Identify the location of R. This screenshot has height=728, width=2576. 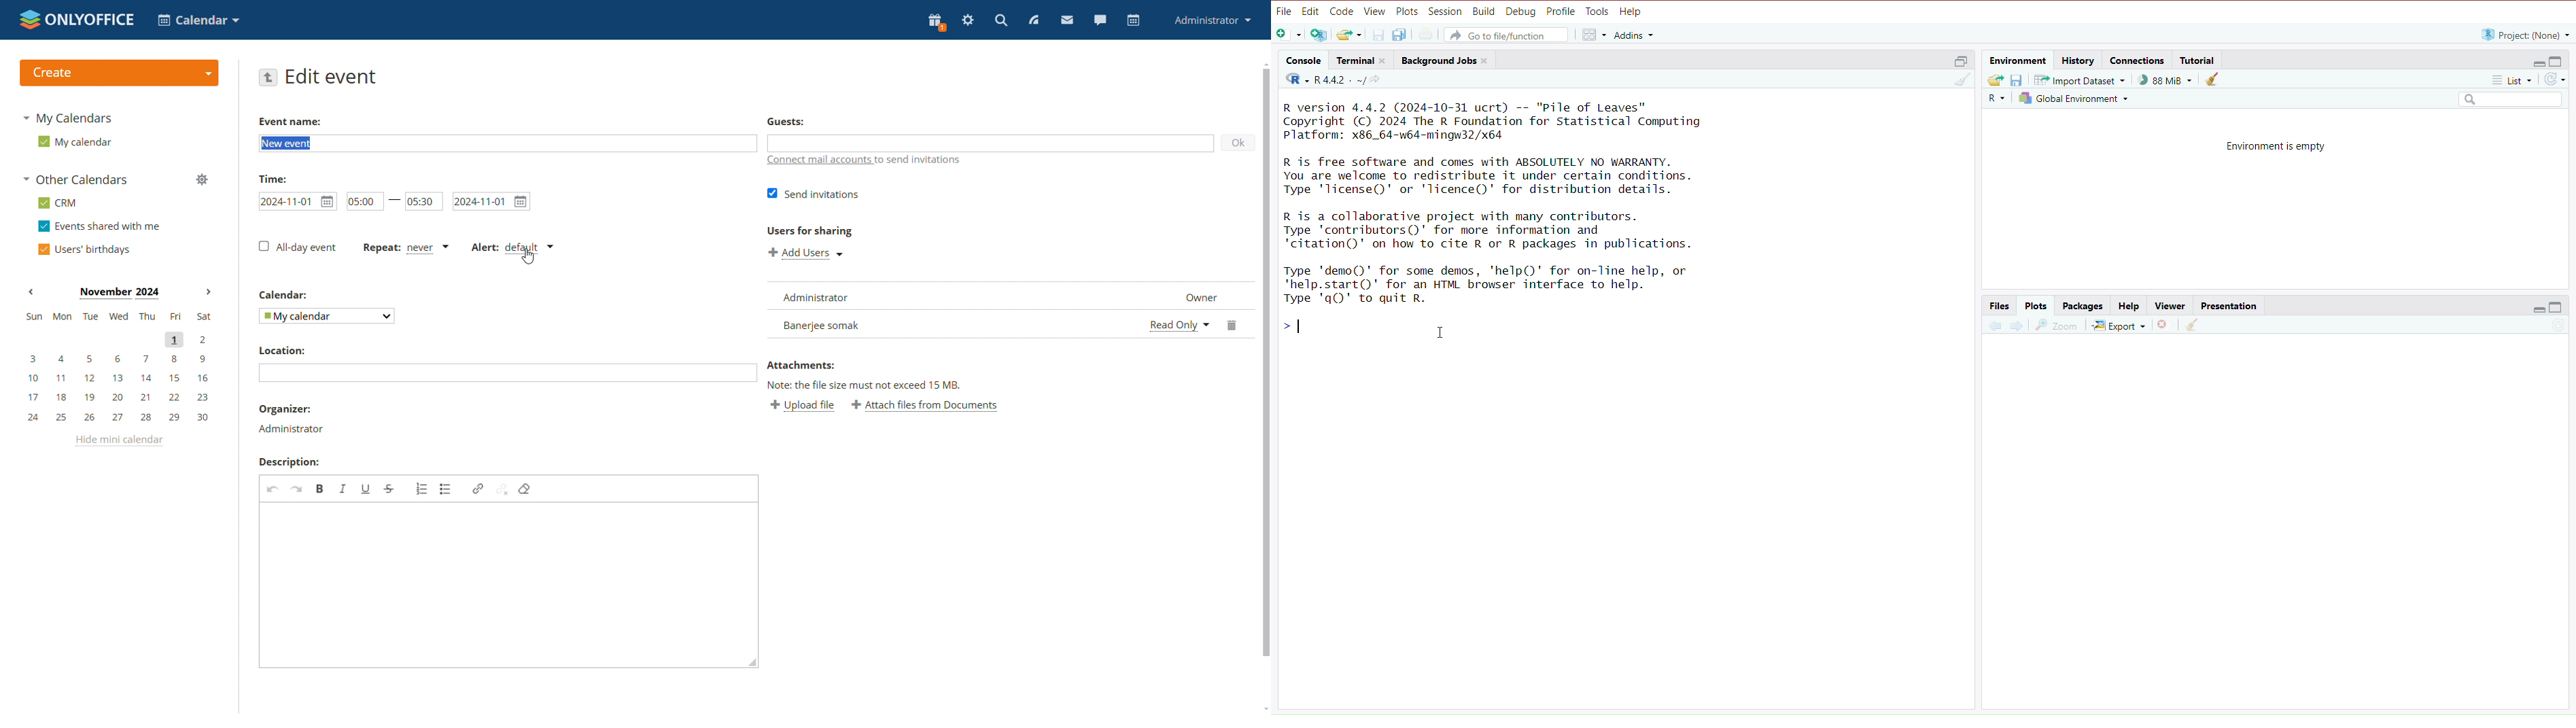
(1995, 98).